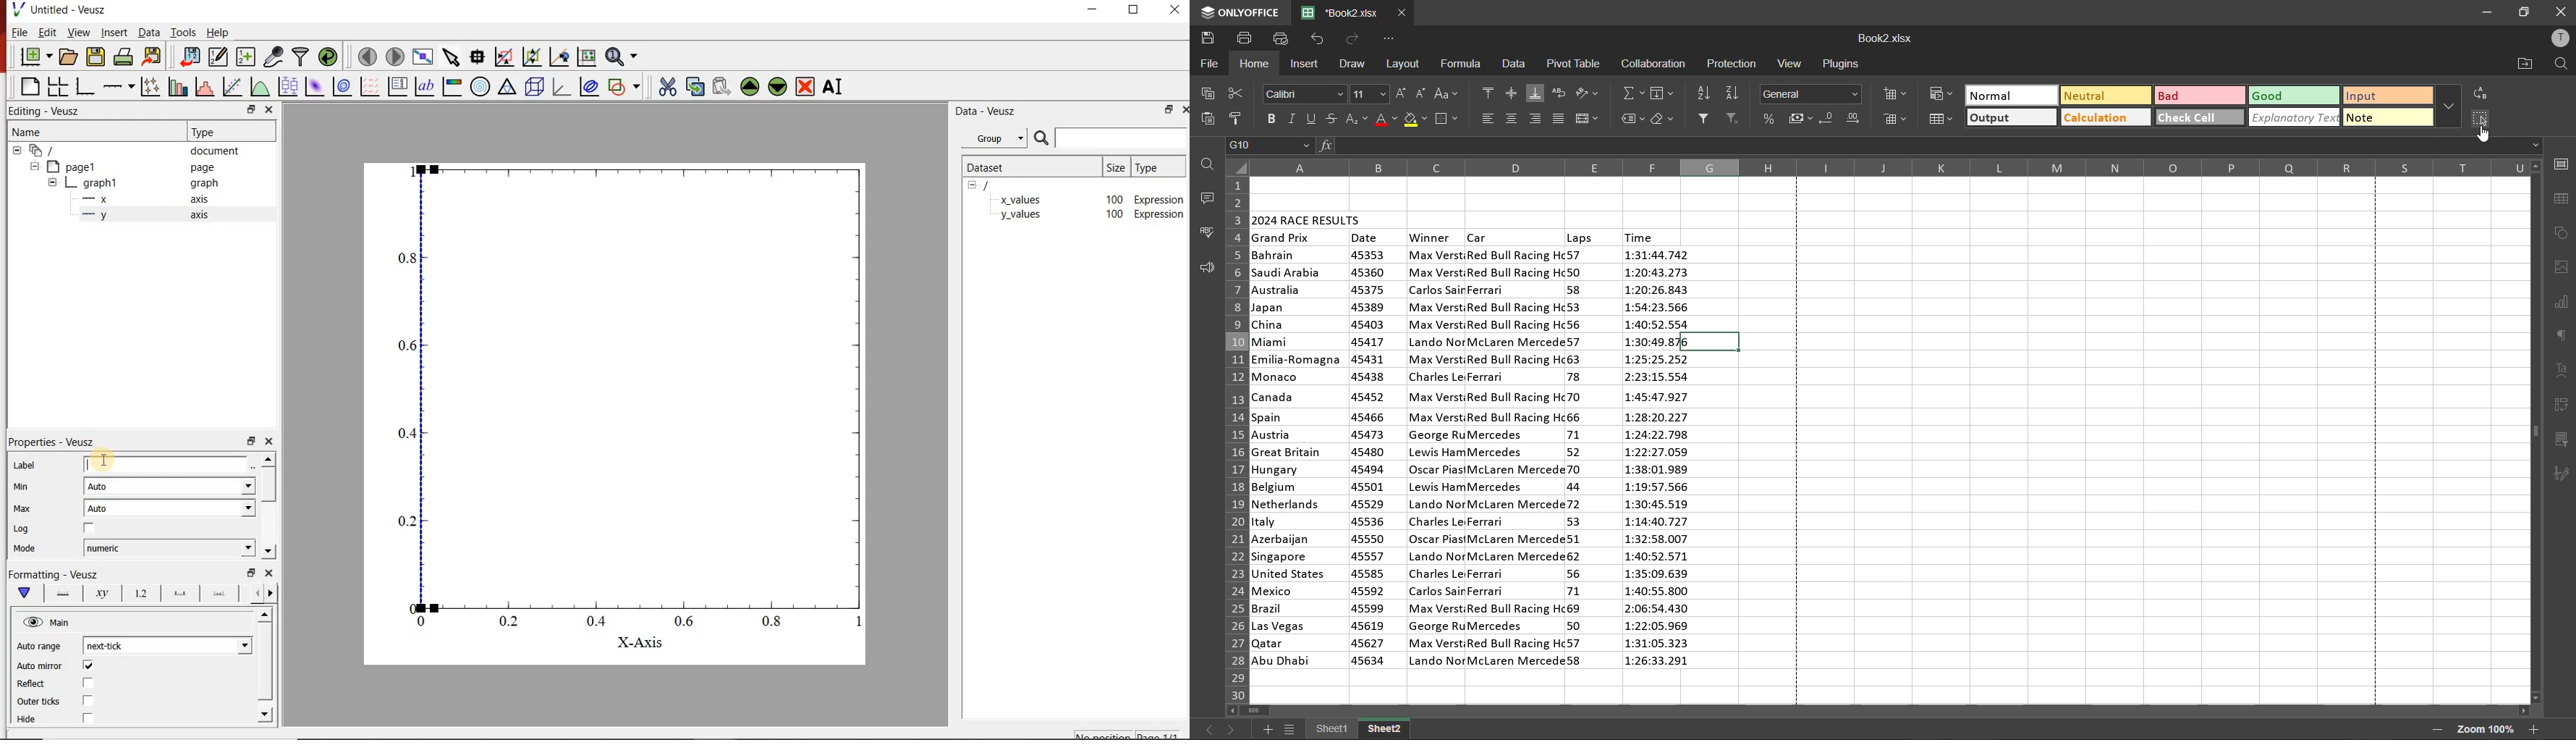 This screenshot has width=2576, height=756. Describe the element at coordinates (190, 57) in the screenshot. I see `import data into veusz` at that location.